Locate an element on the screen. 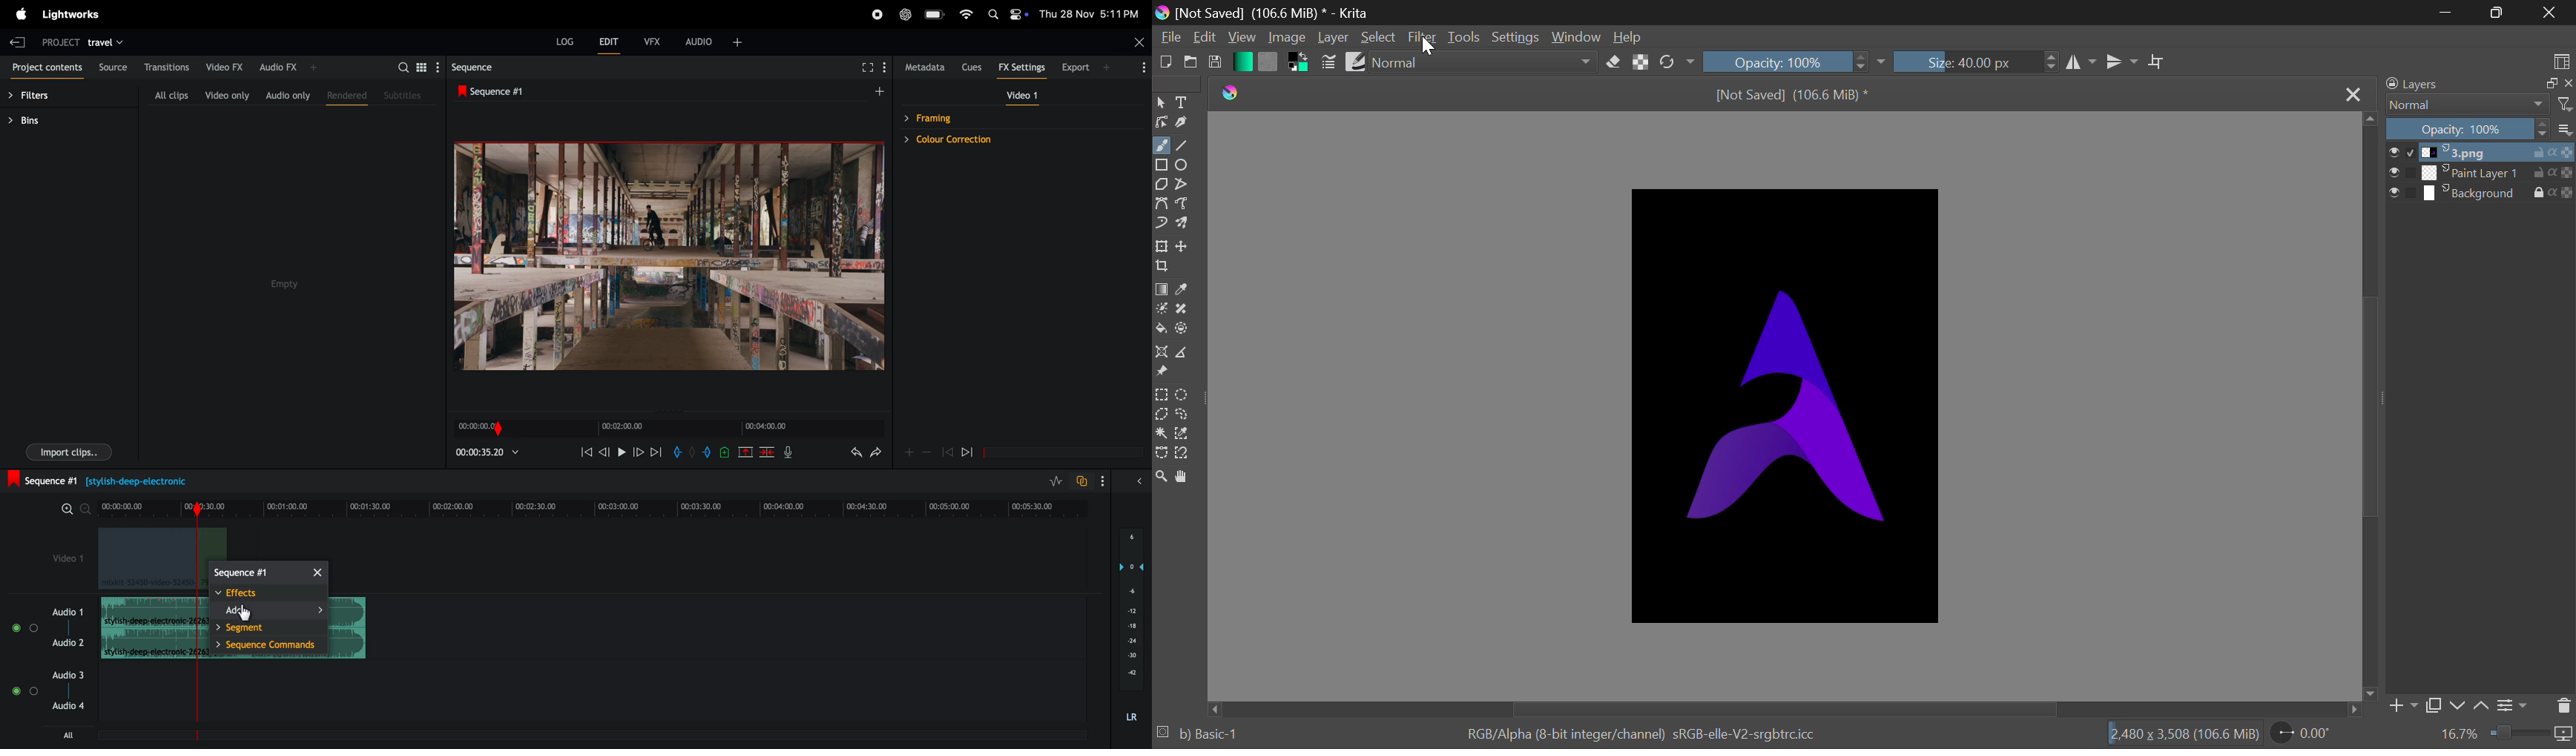  Calligraphic Tool is located at coordinates (1183, 124).